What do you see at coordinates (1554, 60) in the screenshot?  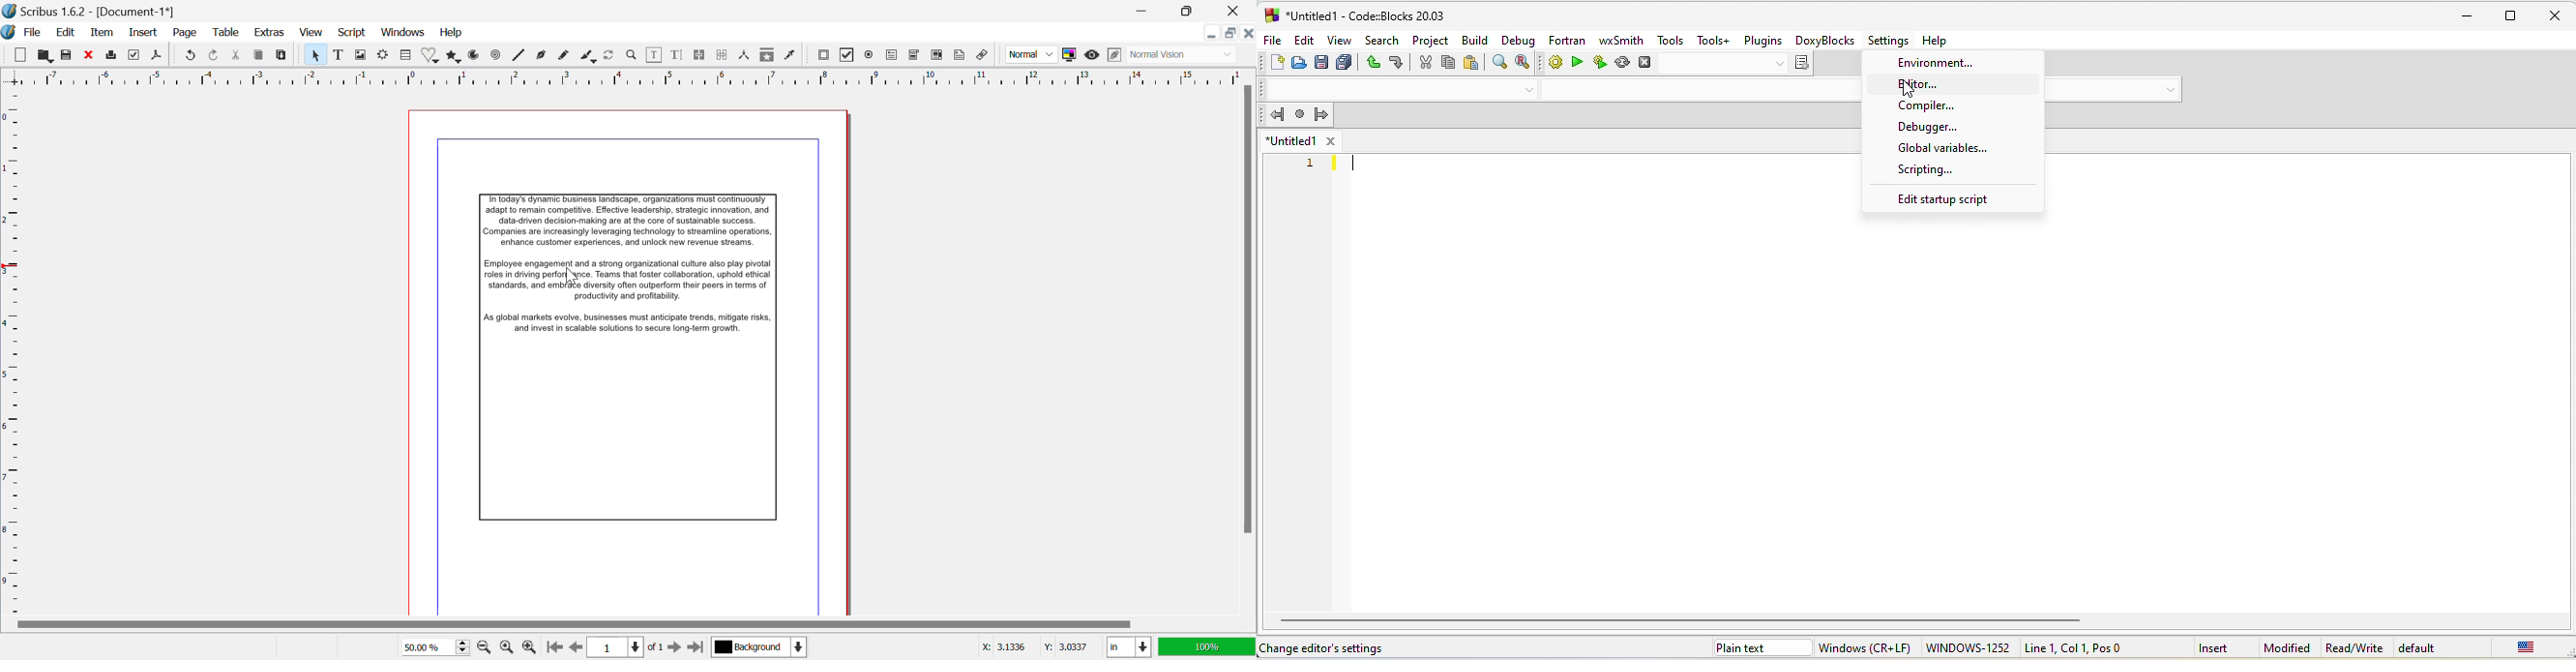 I see `build` at bounding box center [1554, 60].